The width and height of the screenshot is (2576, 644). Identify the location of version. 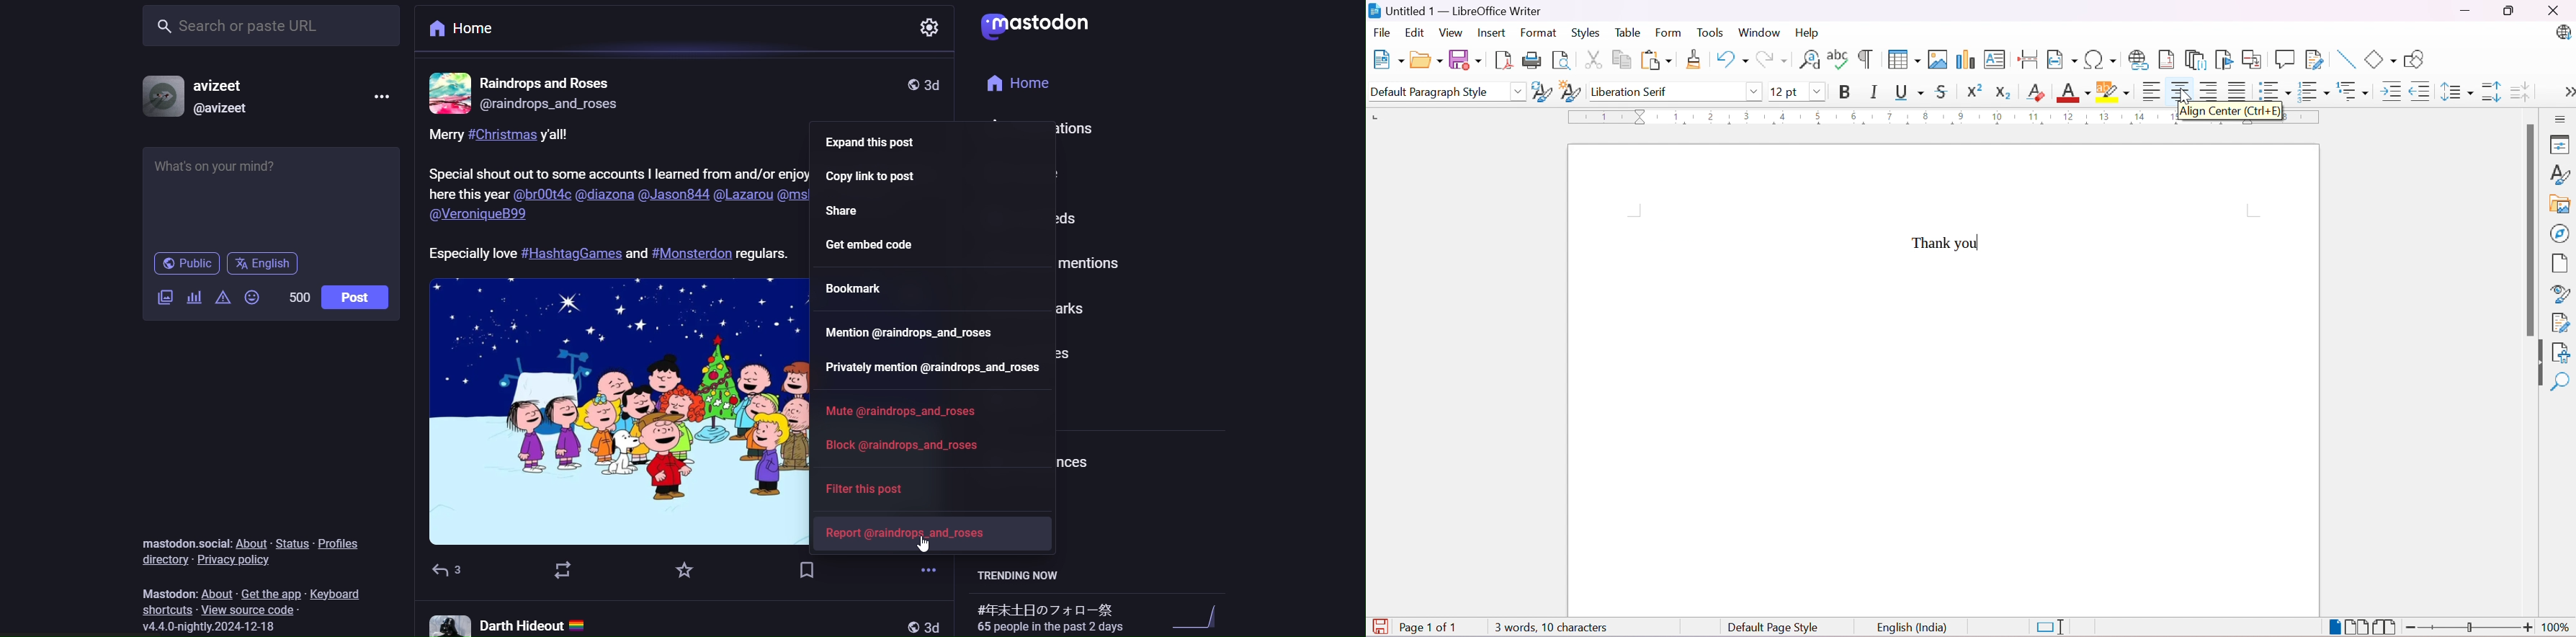
(214, 626).